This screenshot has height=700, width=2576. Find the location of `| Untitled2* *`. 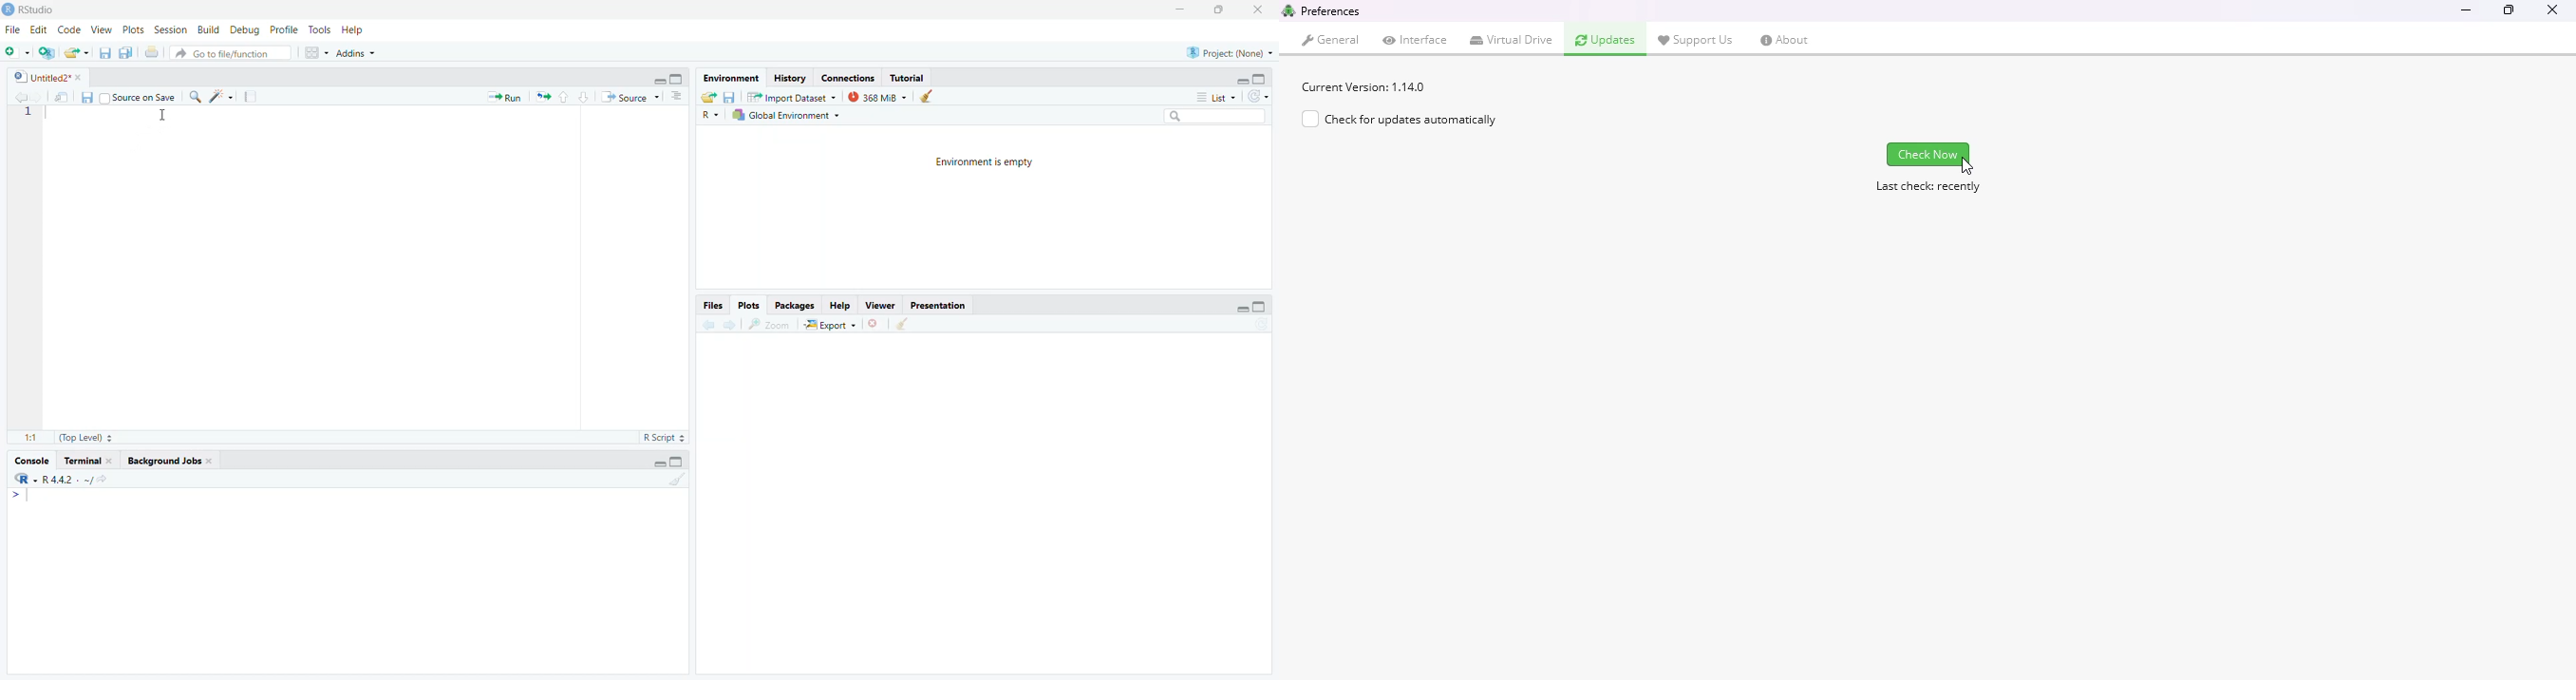

| Untitled2* * is located at coordinates (43, 76).